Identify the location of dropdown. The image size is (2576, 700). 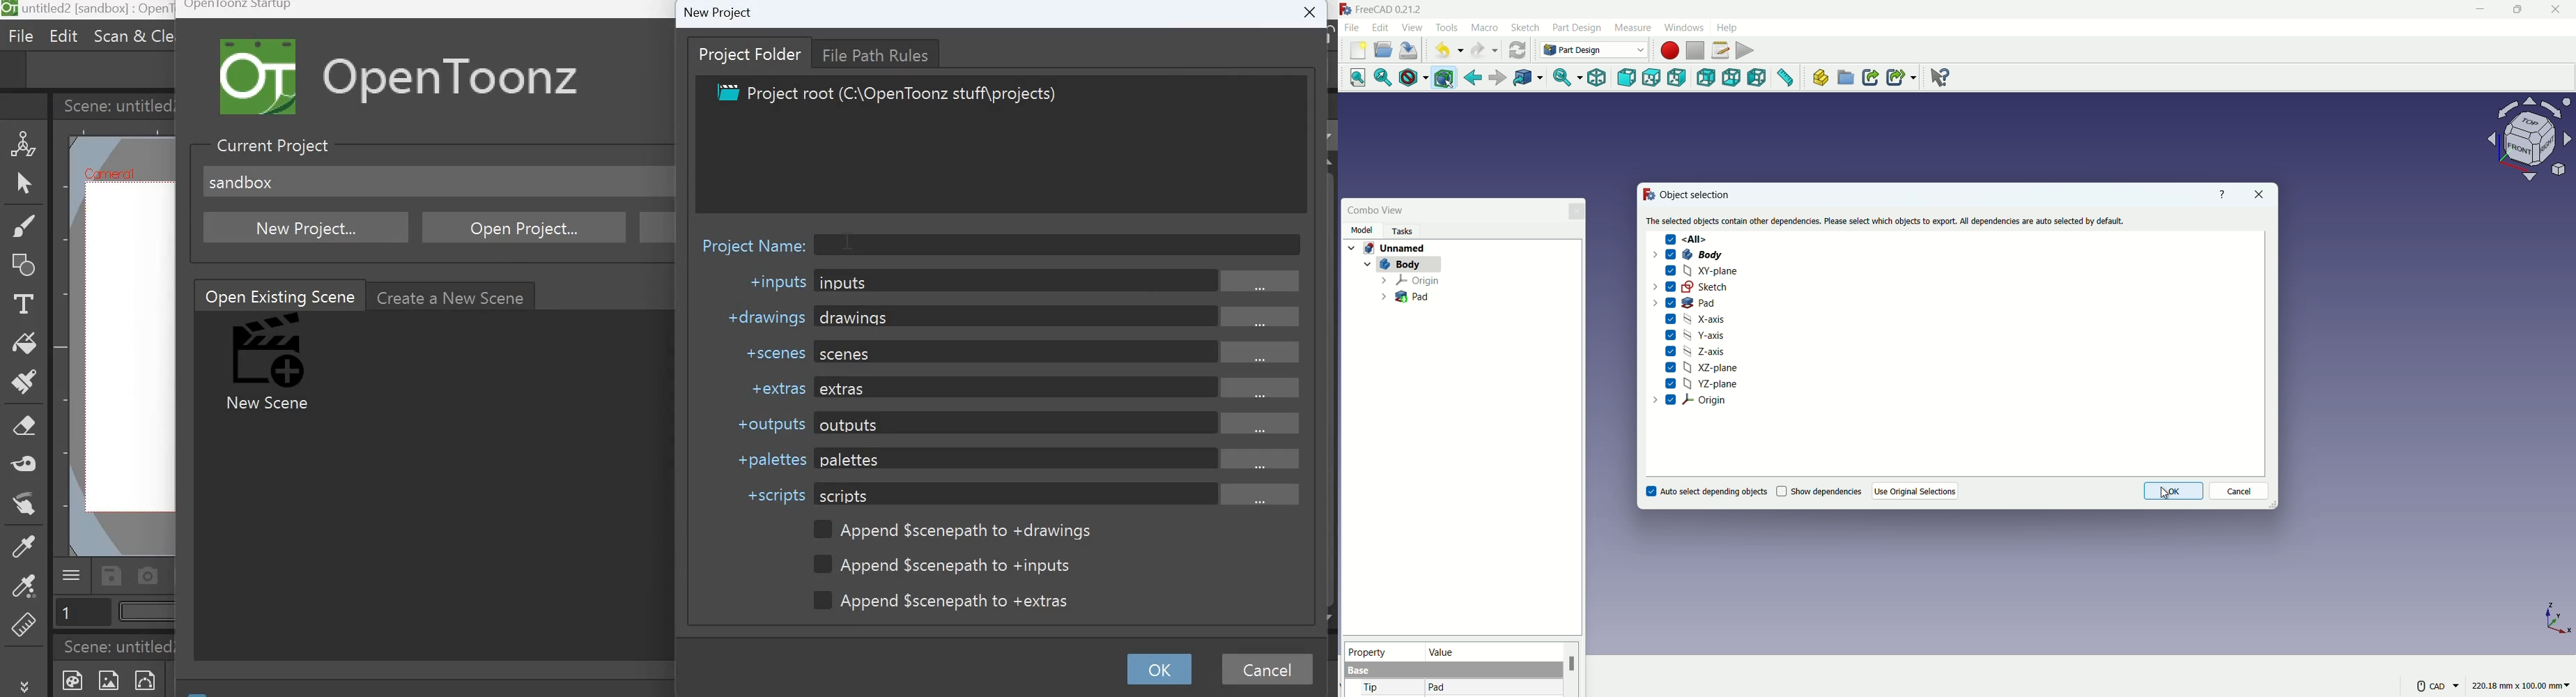
(1654, 287).